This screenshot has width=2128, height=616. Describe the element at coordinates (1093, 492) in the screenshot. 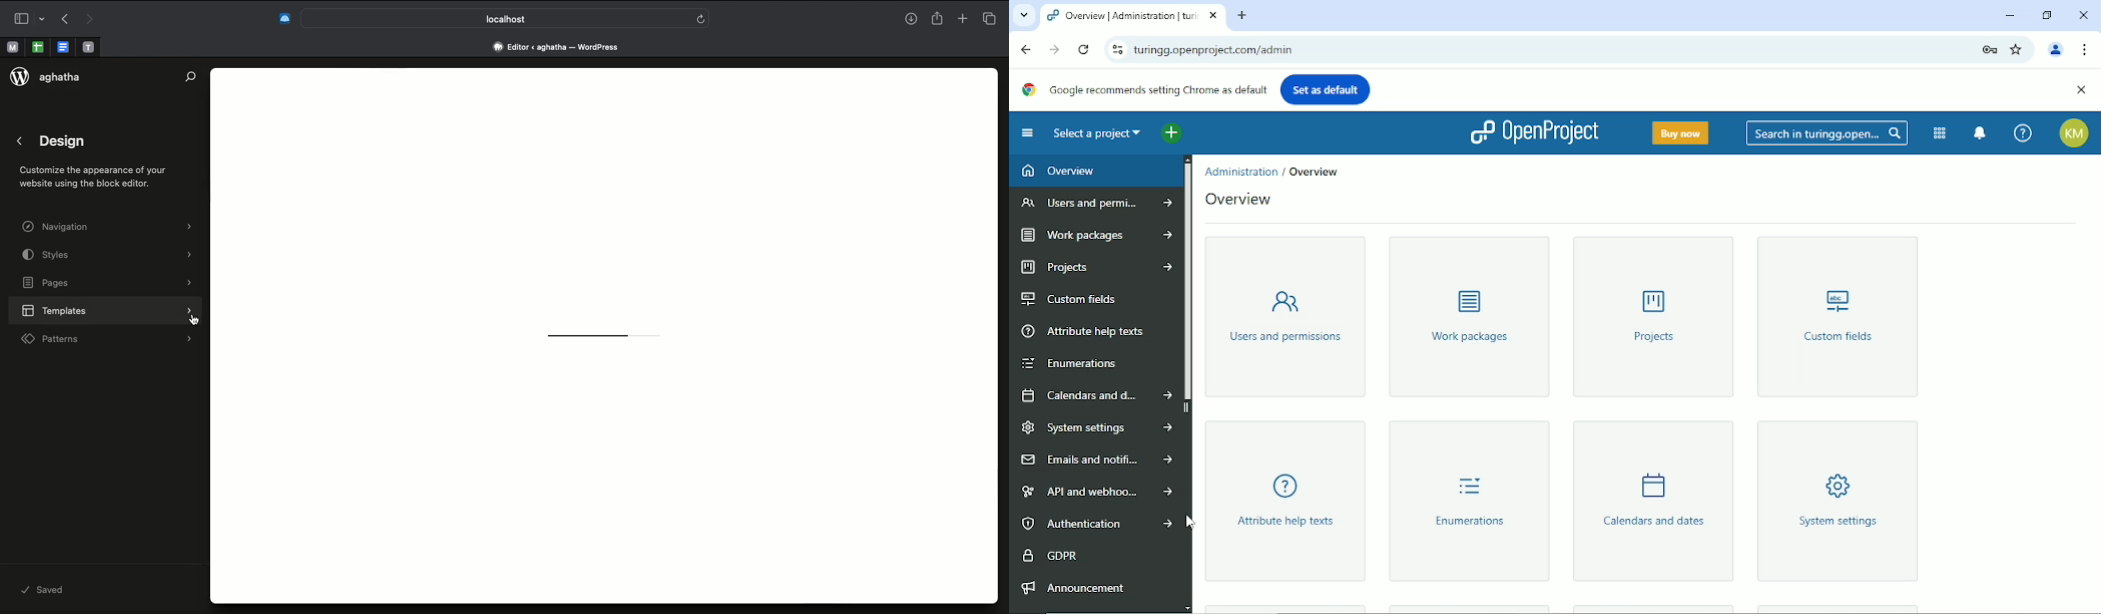

I see `API and webhooks` at that location.